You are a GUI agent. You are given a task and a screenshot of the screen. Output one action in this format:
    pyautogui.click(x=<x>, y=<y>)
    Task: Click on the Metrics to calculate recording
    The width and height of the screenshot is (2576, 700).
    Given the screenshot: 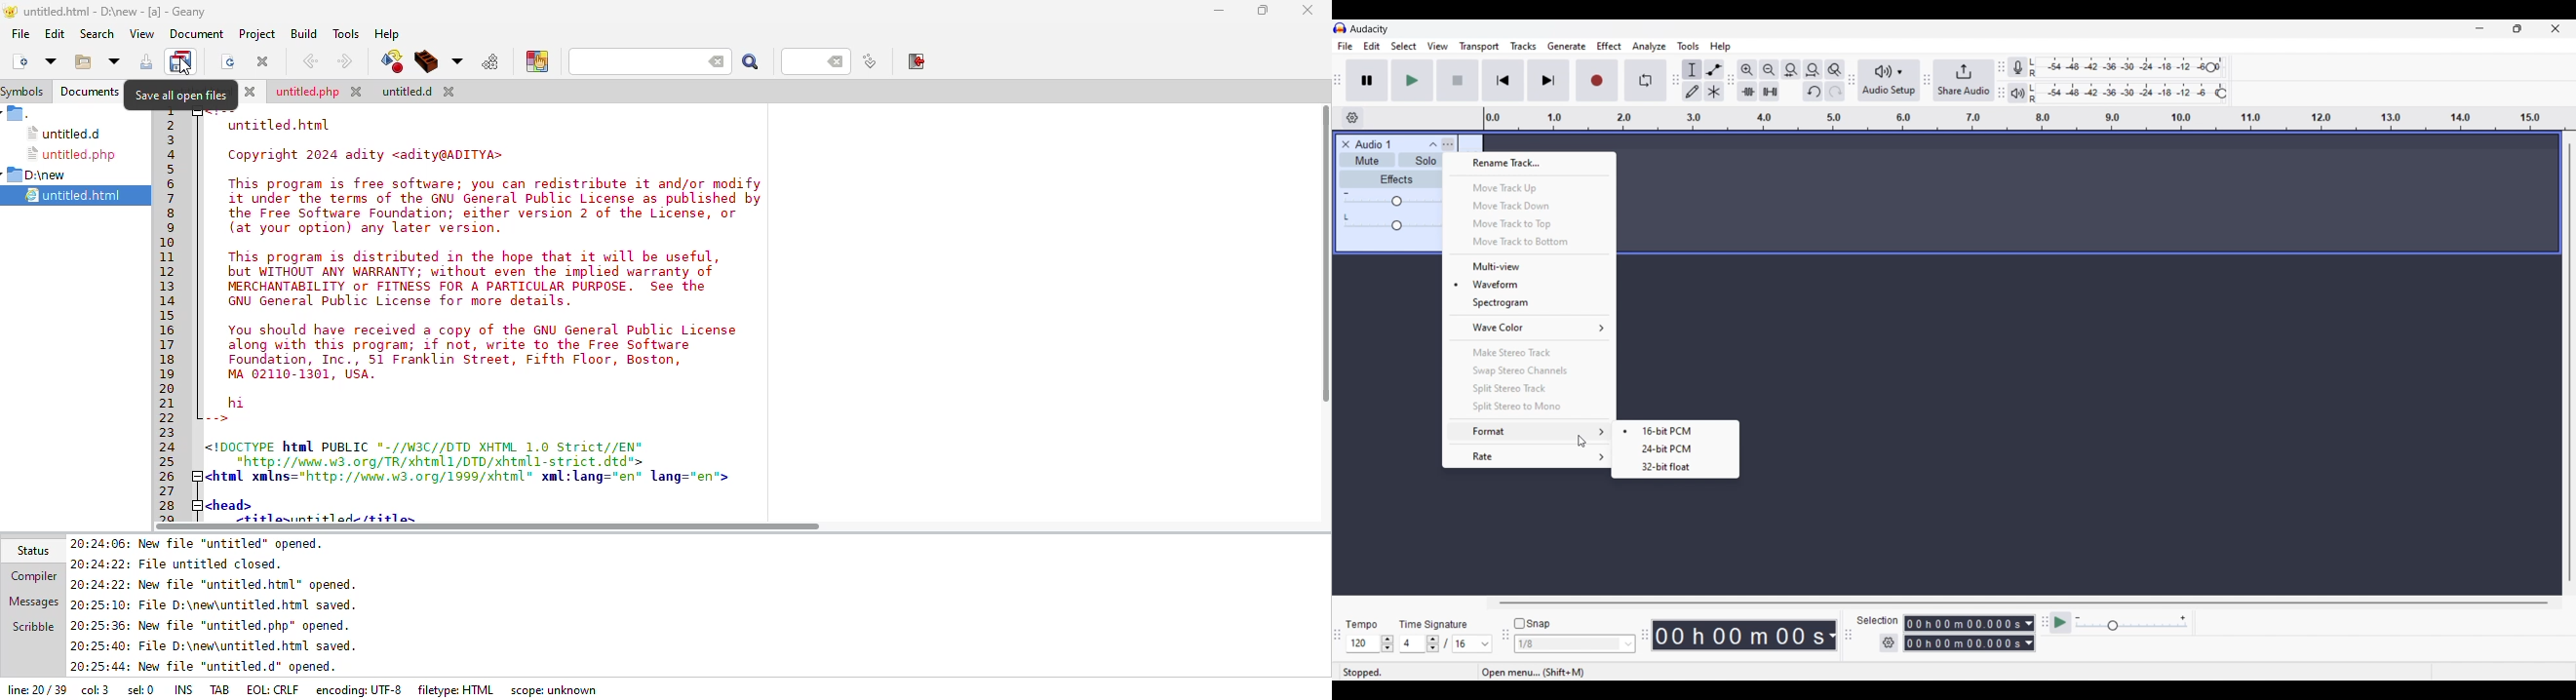 What is the action you would take?
    pyautogui.click(x=1832, y=635)
    